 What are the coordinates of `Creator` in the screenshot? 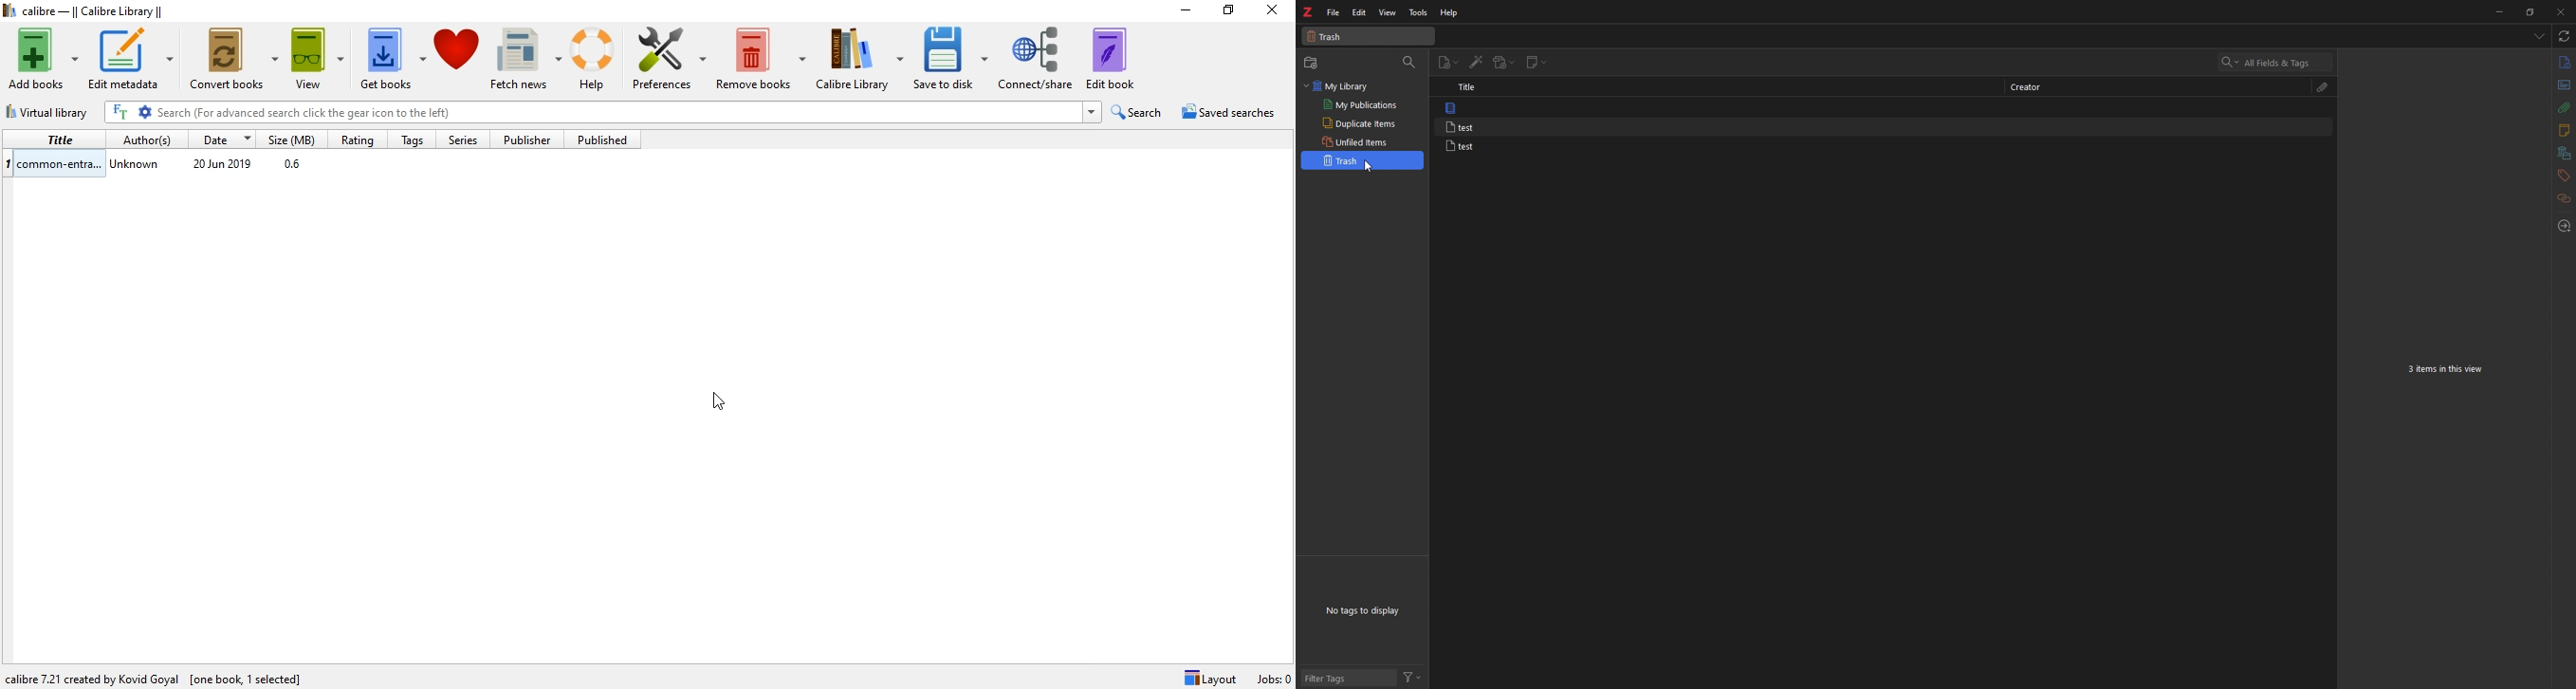 It's located at (2025, 86).